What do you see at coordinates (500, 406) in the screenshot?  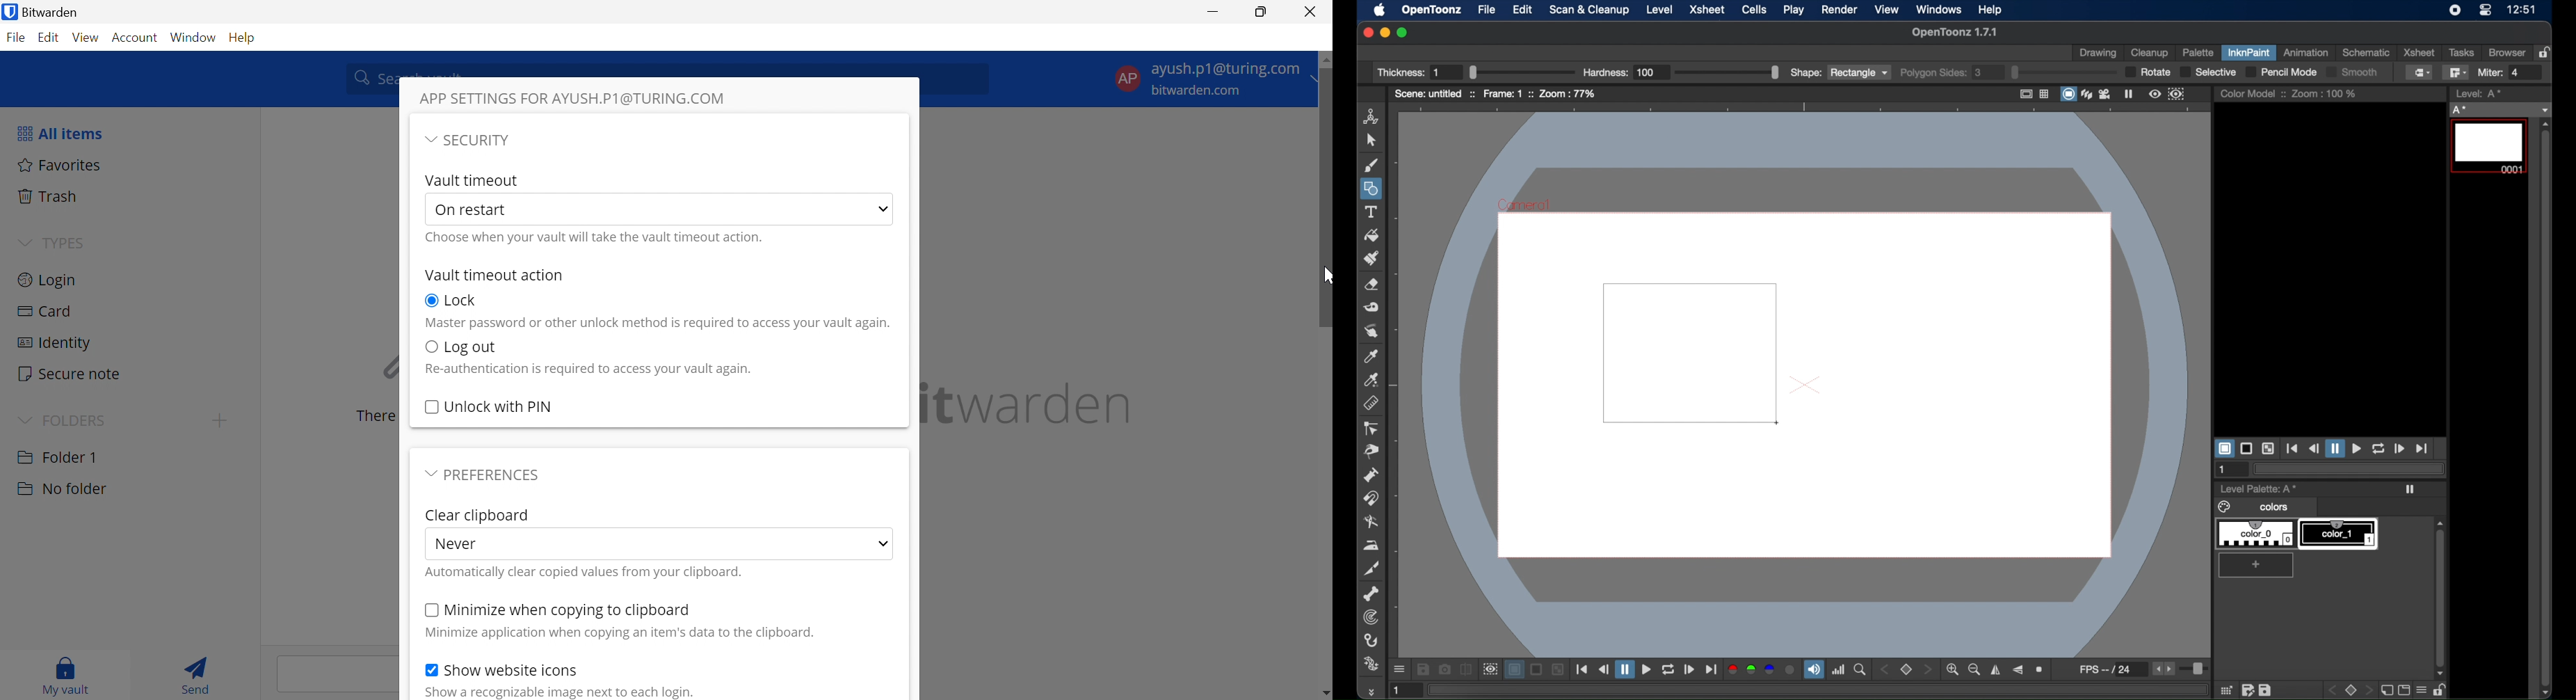 I see `Unlock with PIN` at bounding box center [500, 406].